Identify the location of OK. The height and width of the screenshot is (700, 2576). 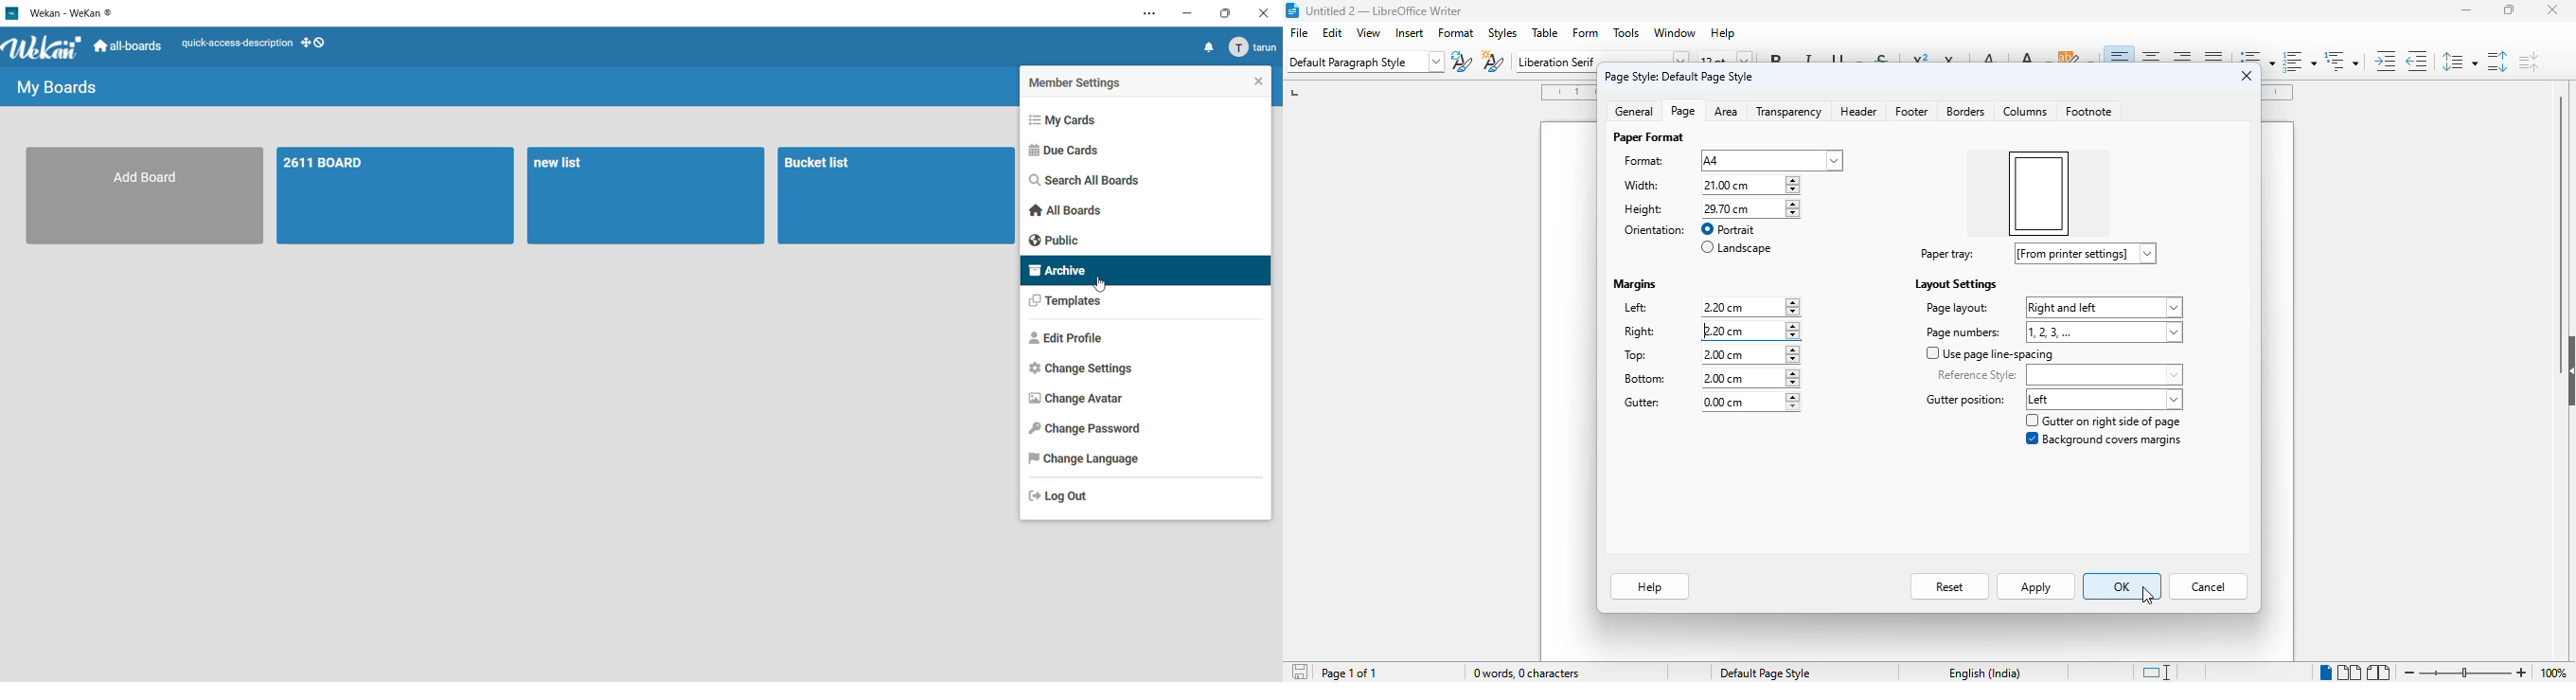
(2123, 586).